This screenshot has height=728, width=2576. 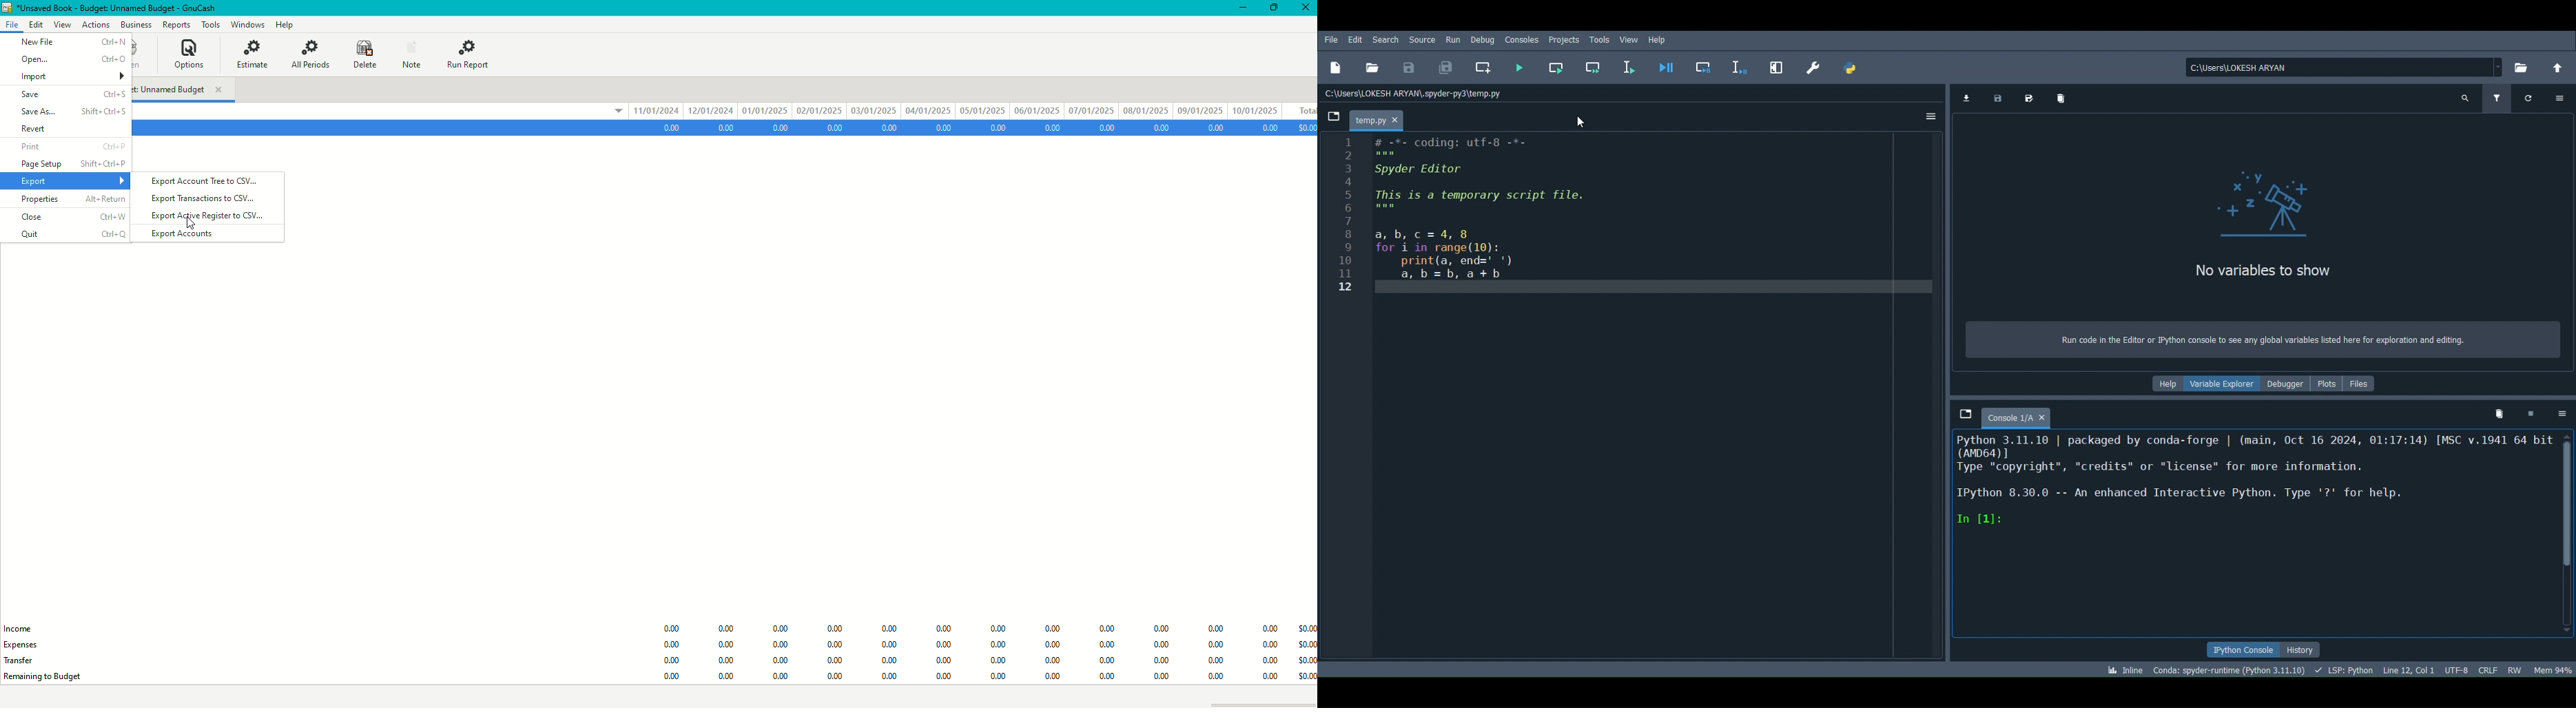 I want to click on Source, so click(x=1422, y=39).